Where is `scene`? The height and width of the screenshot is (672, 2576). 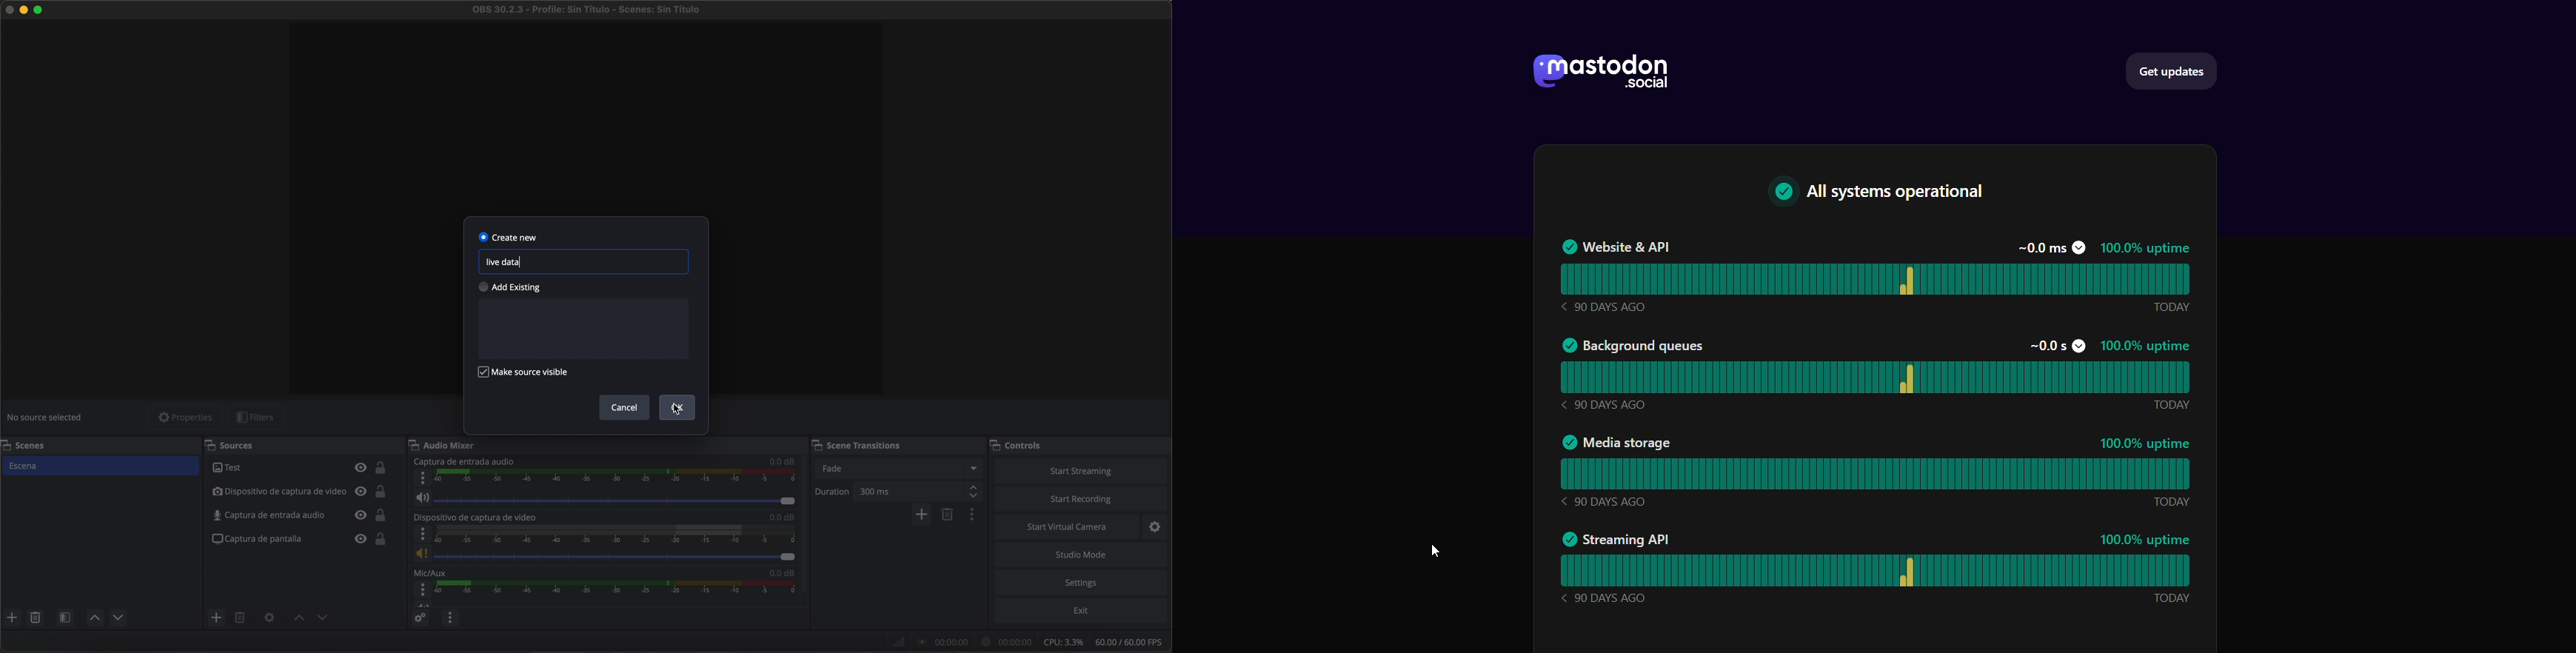
scene is located at coordinates (102, 466).